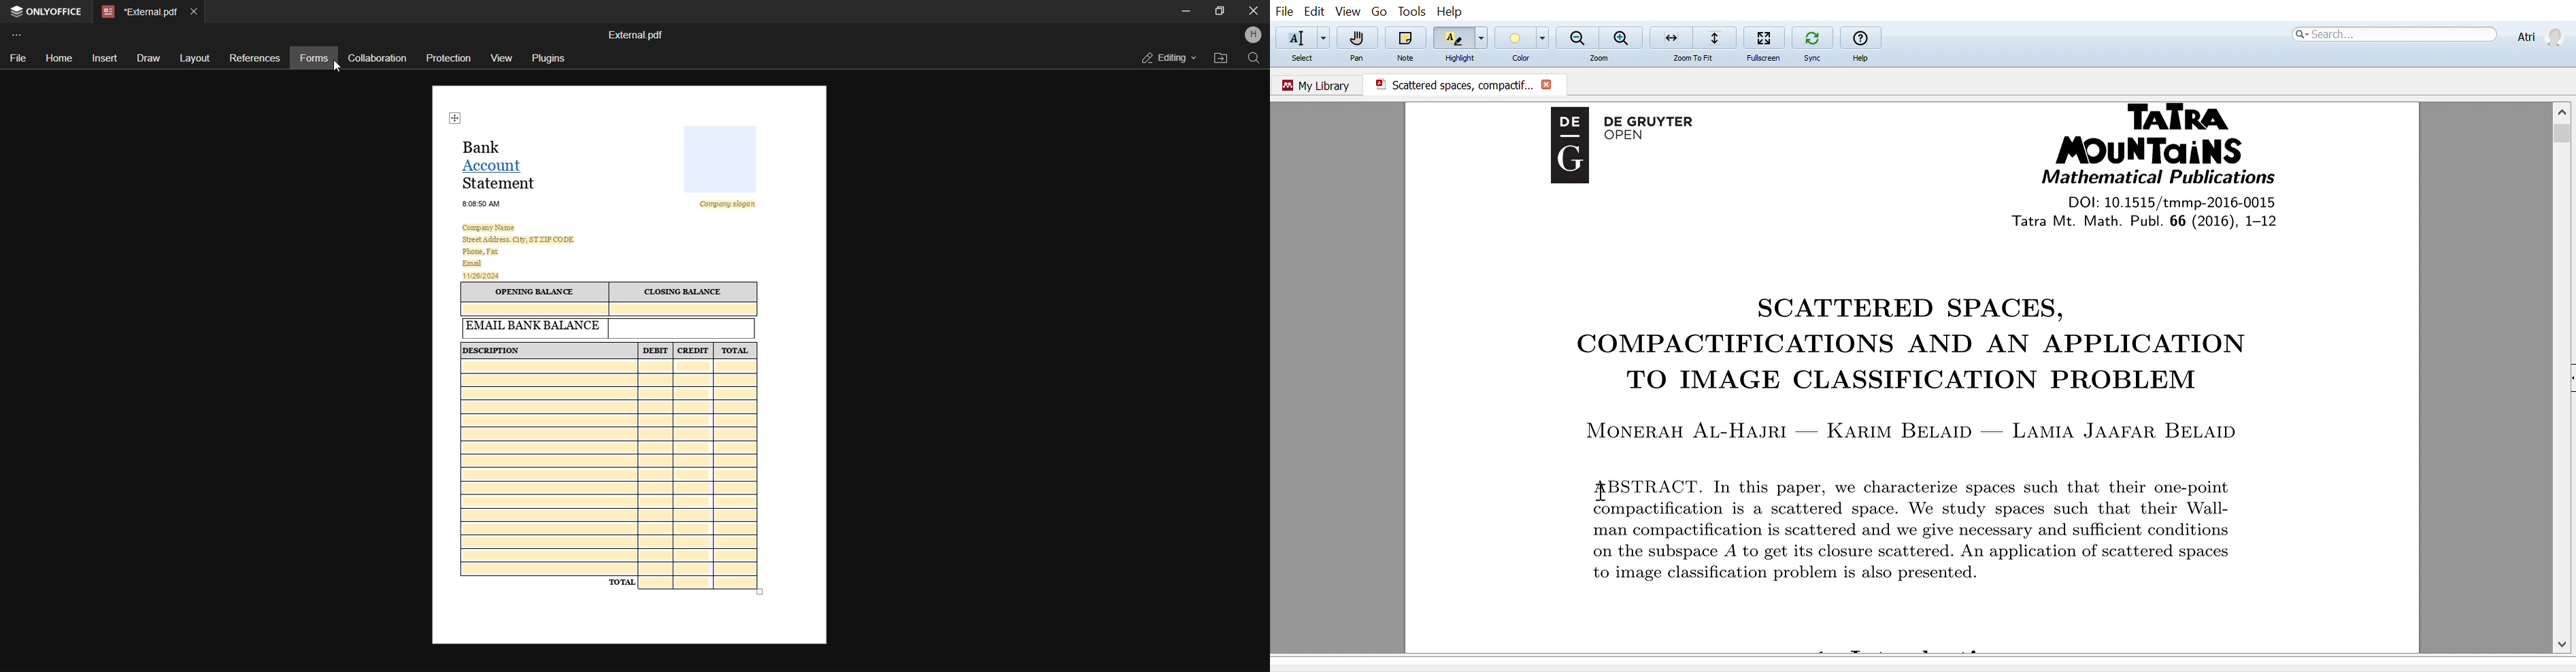 This screenshot has width=2576, height=672. Describe the element at coordinates (1622, 37) in the screenshot. I see `Zoom in` at that location.